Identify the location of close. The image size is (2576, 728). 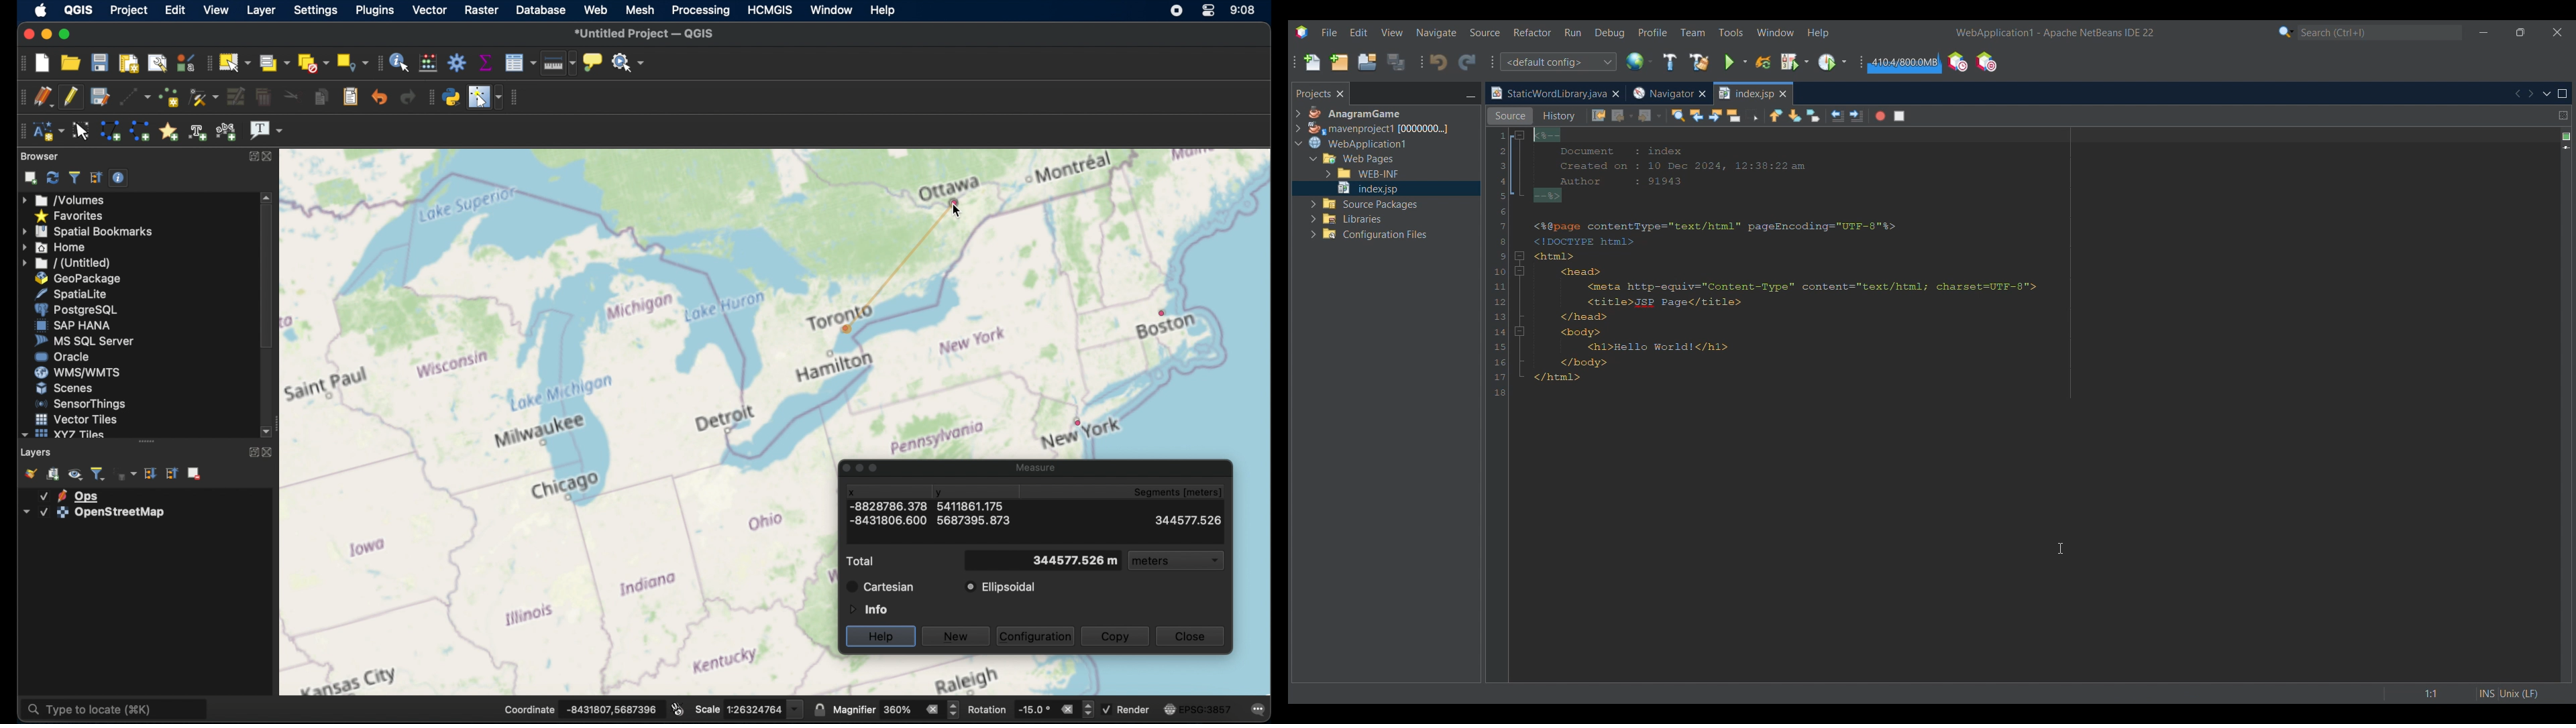
(1194, 637).